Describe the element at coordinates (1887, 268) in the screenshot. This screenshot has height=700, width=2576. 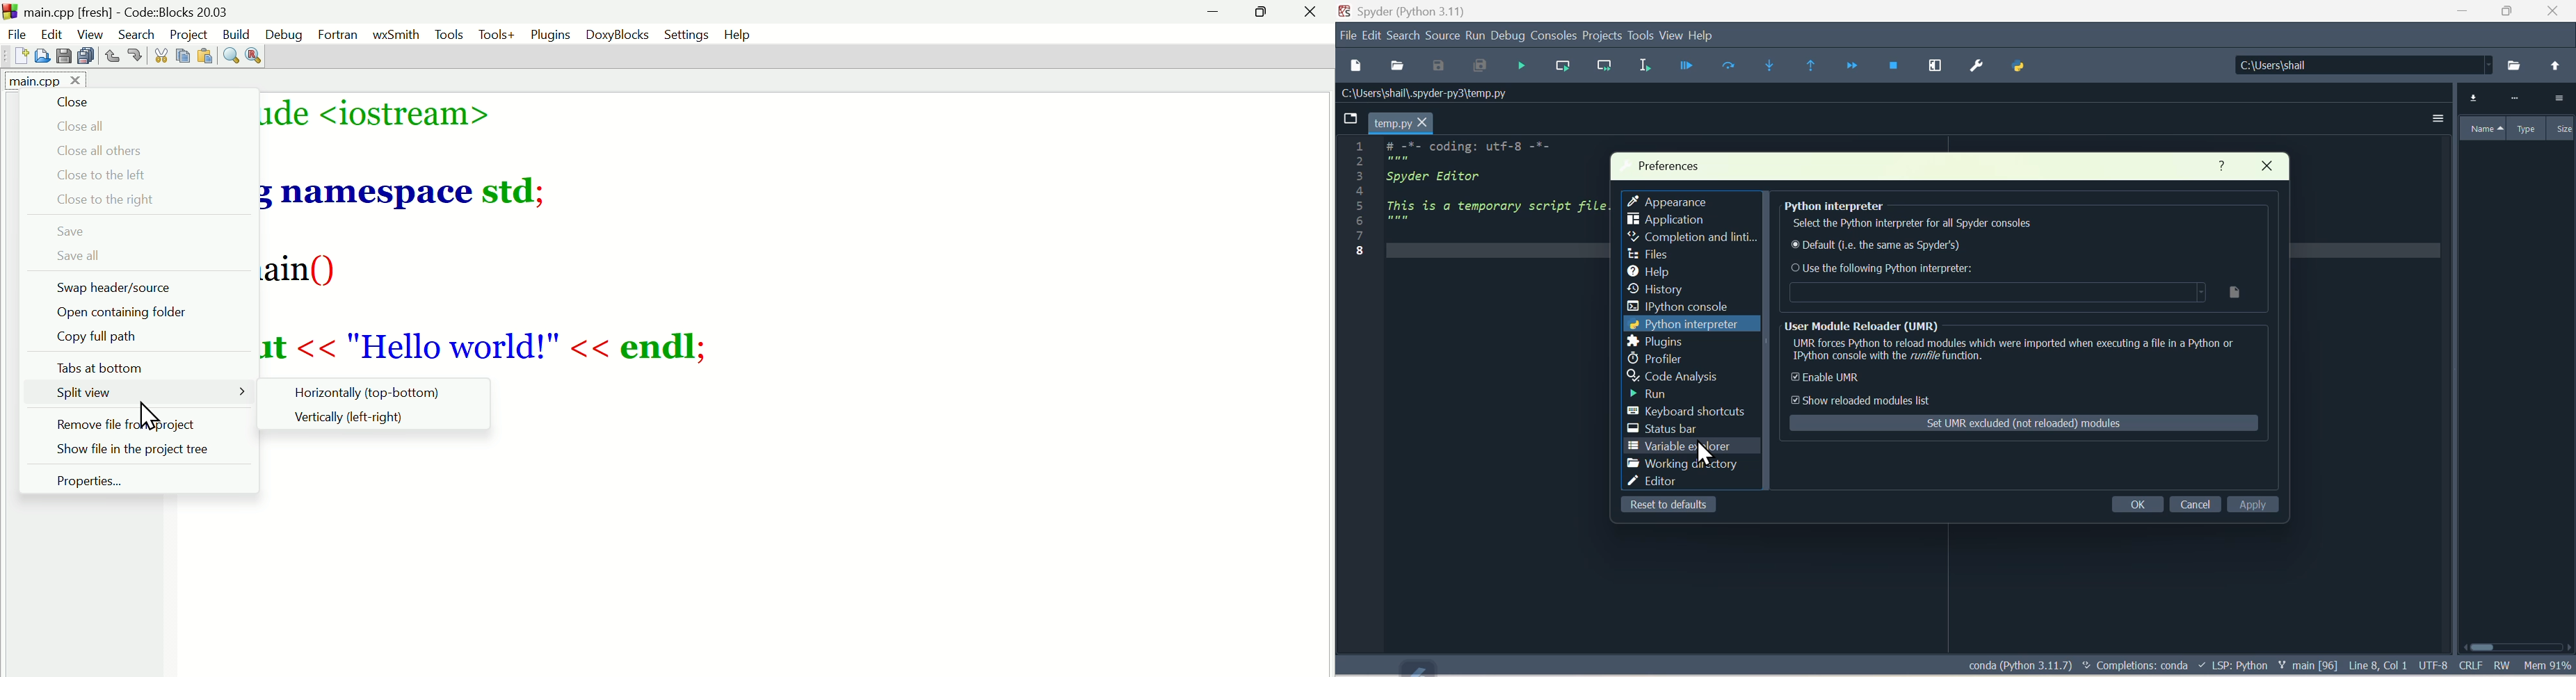
I see `Use the following Python interpreter:` at that location.